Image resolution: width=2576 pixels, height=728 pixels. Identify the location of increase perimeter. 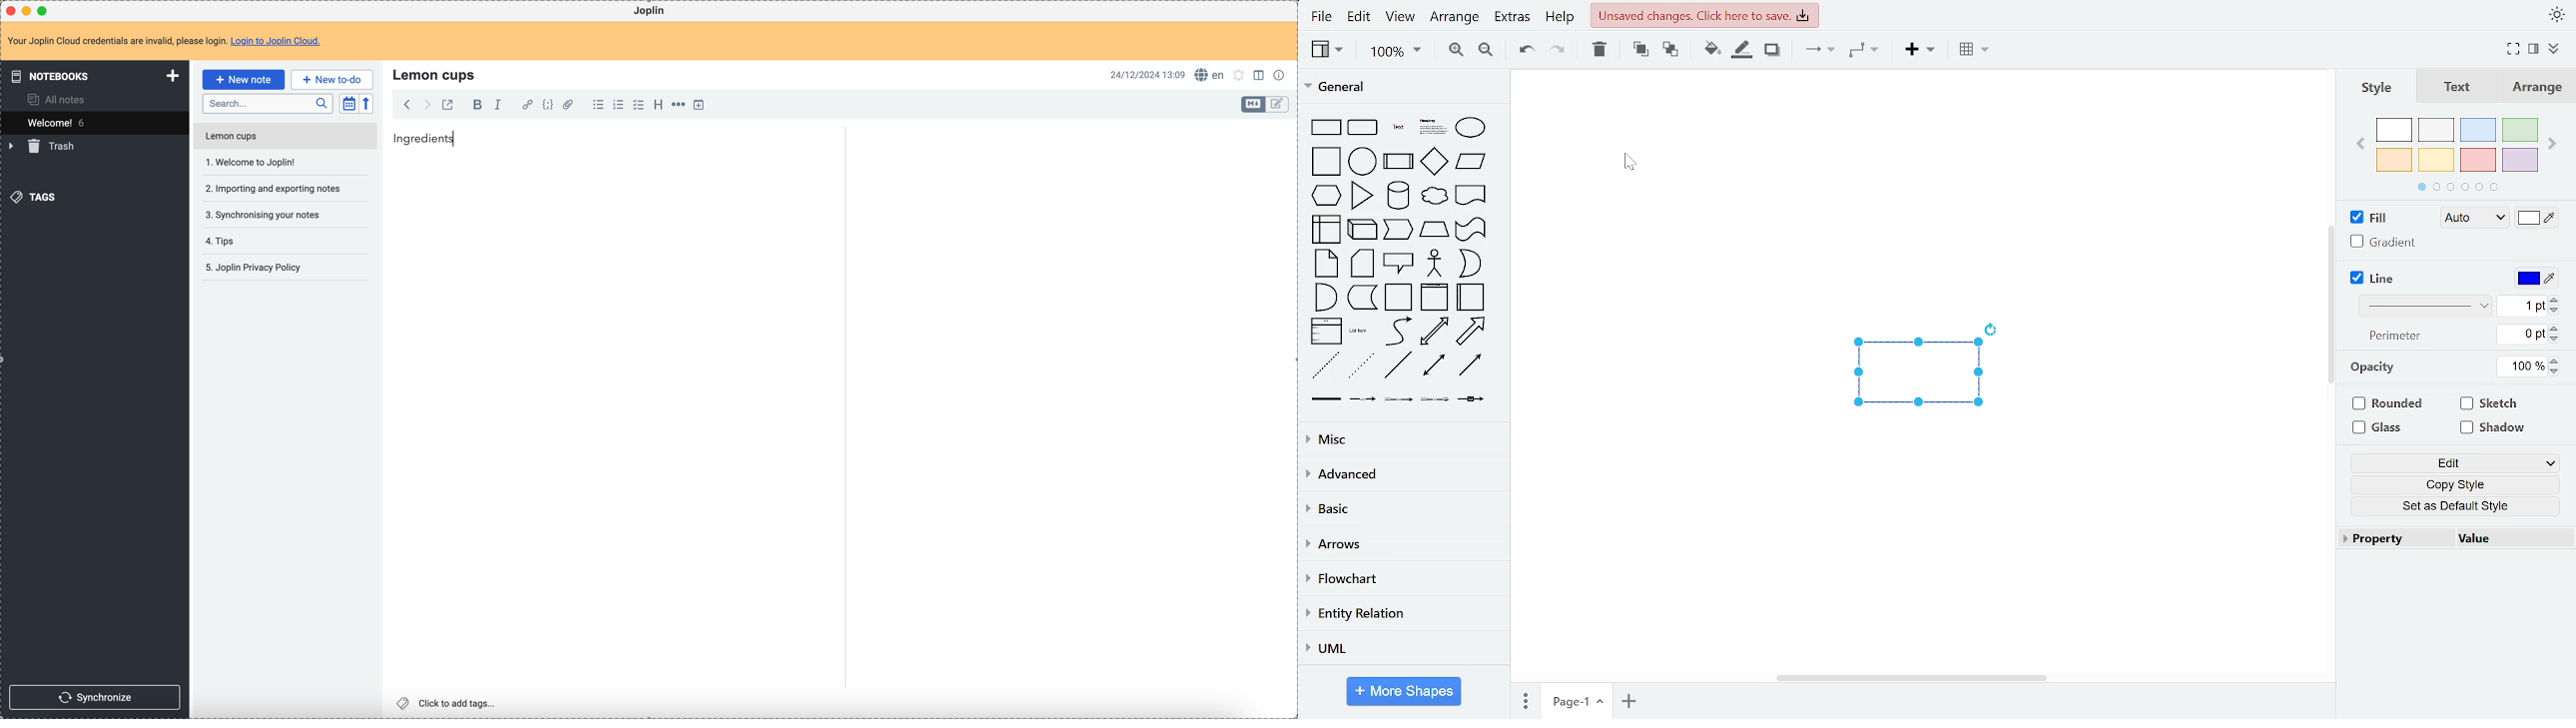
(2554, 328).